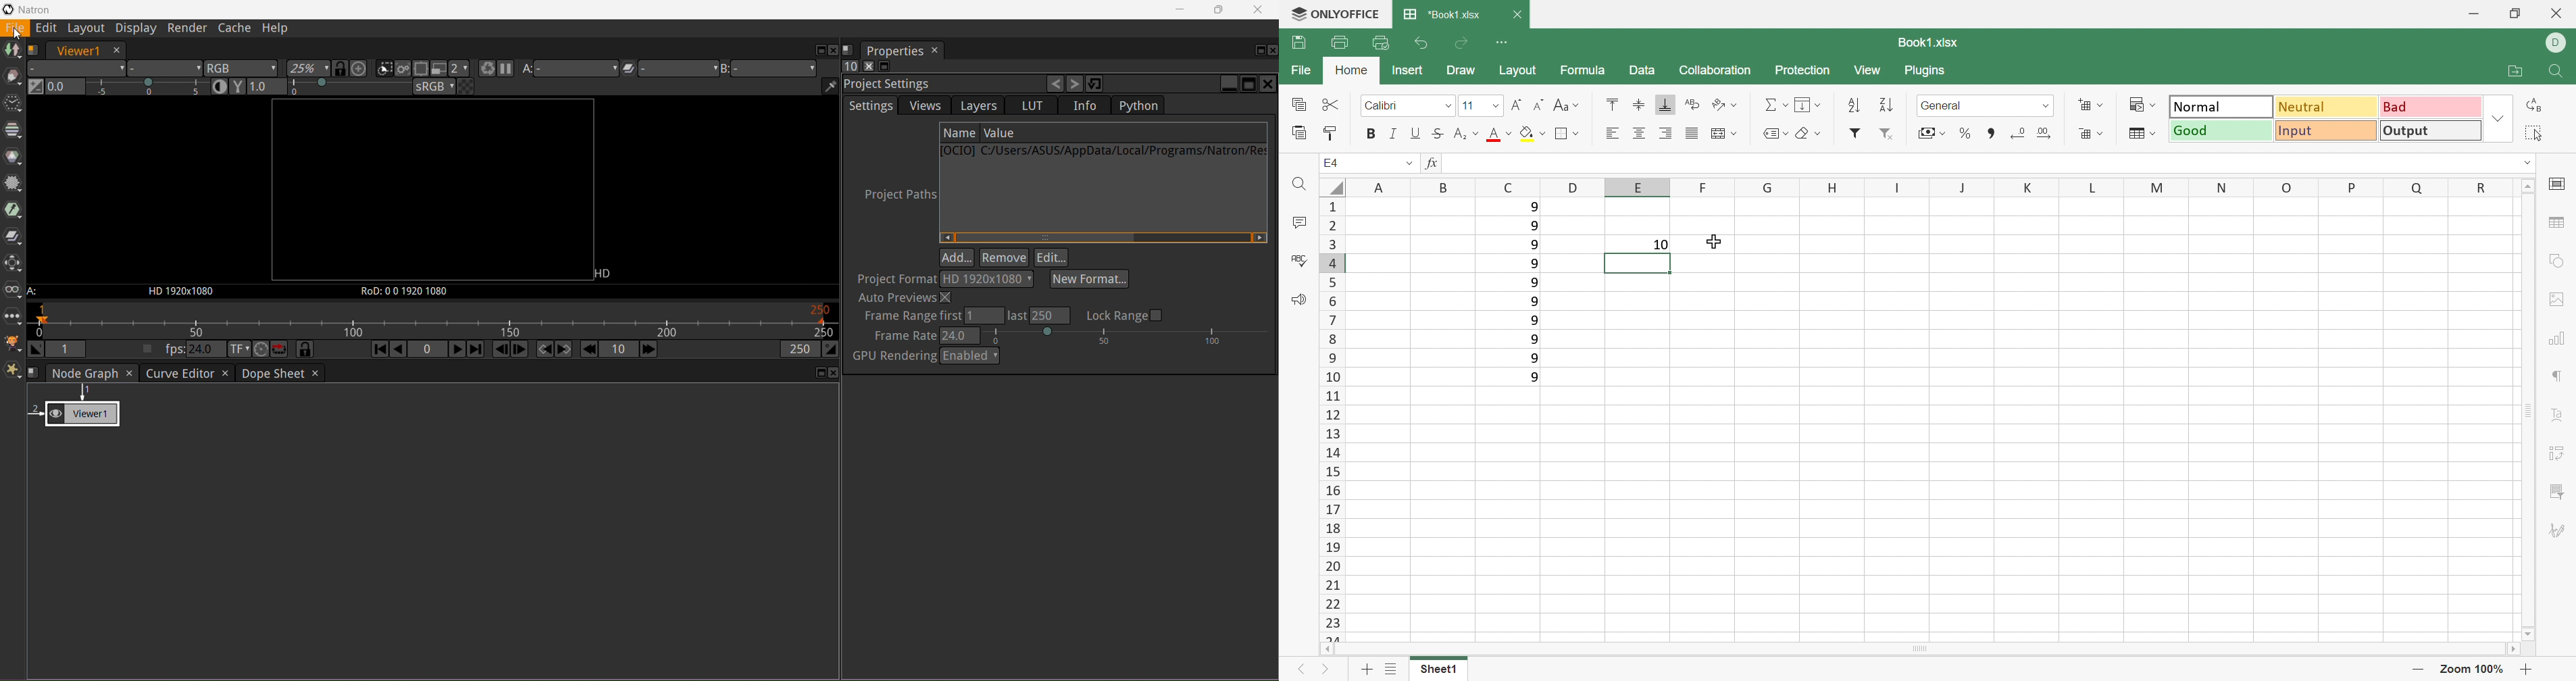  Describe the element at coordinates (1906, 186) in the screenshot. I see `Column names` at that location.